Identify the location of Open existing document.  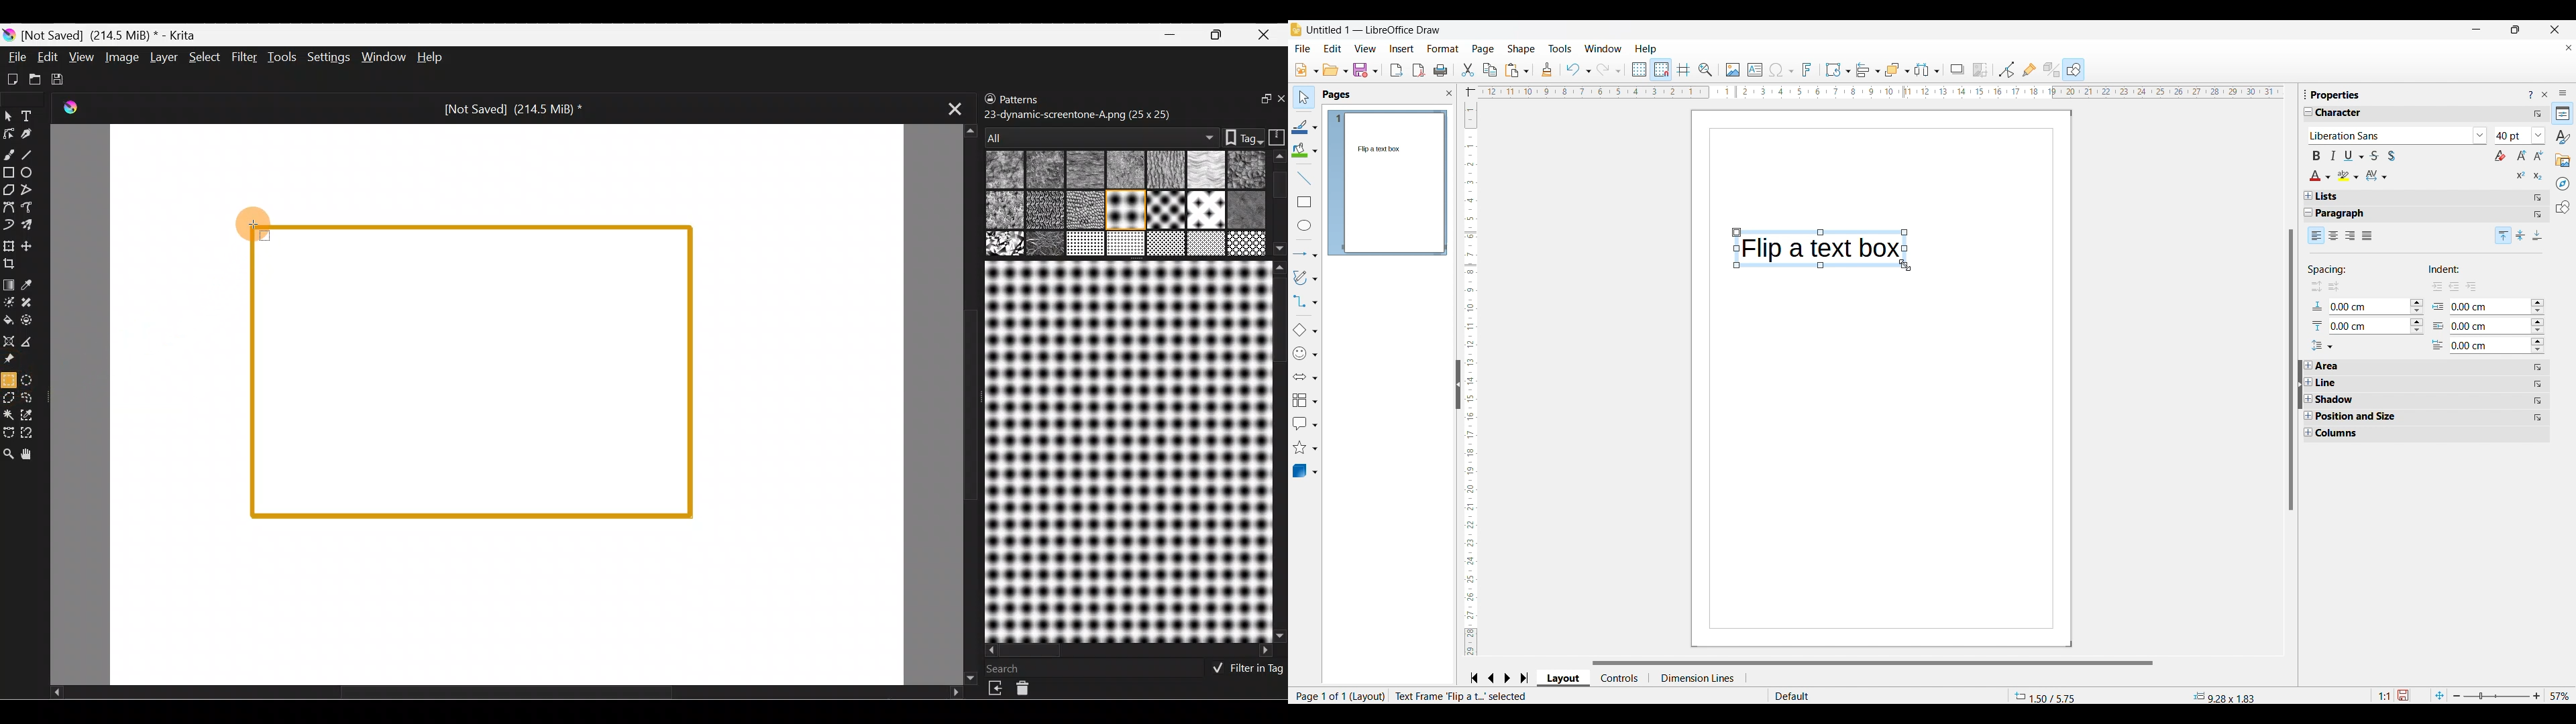
(33, 77).